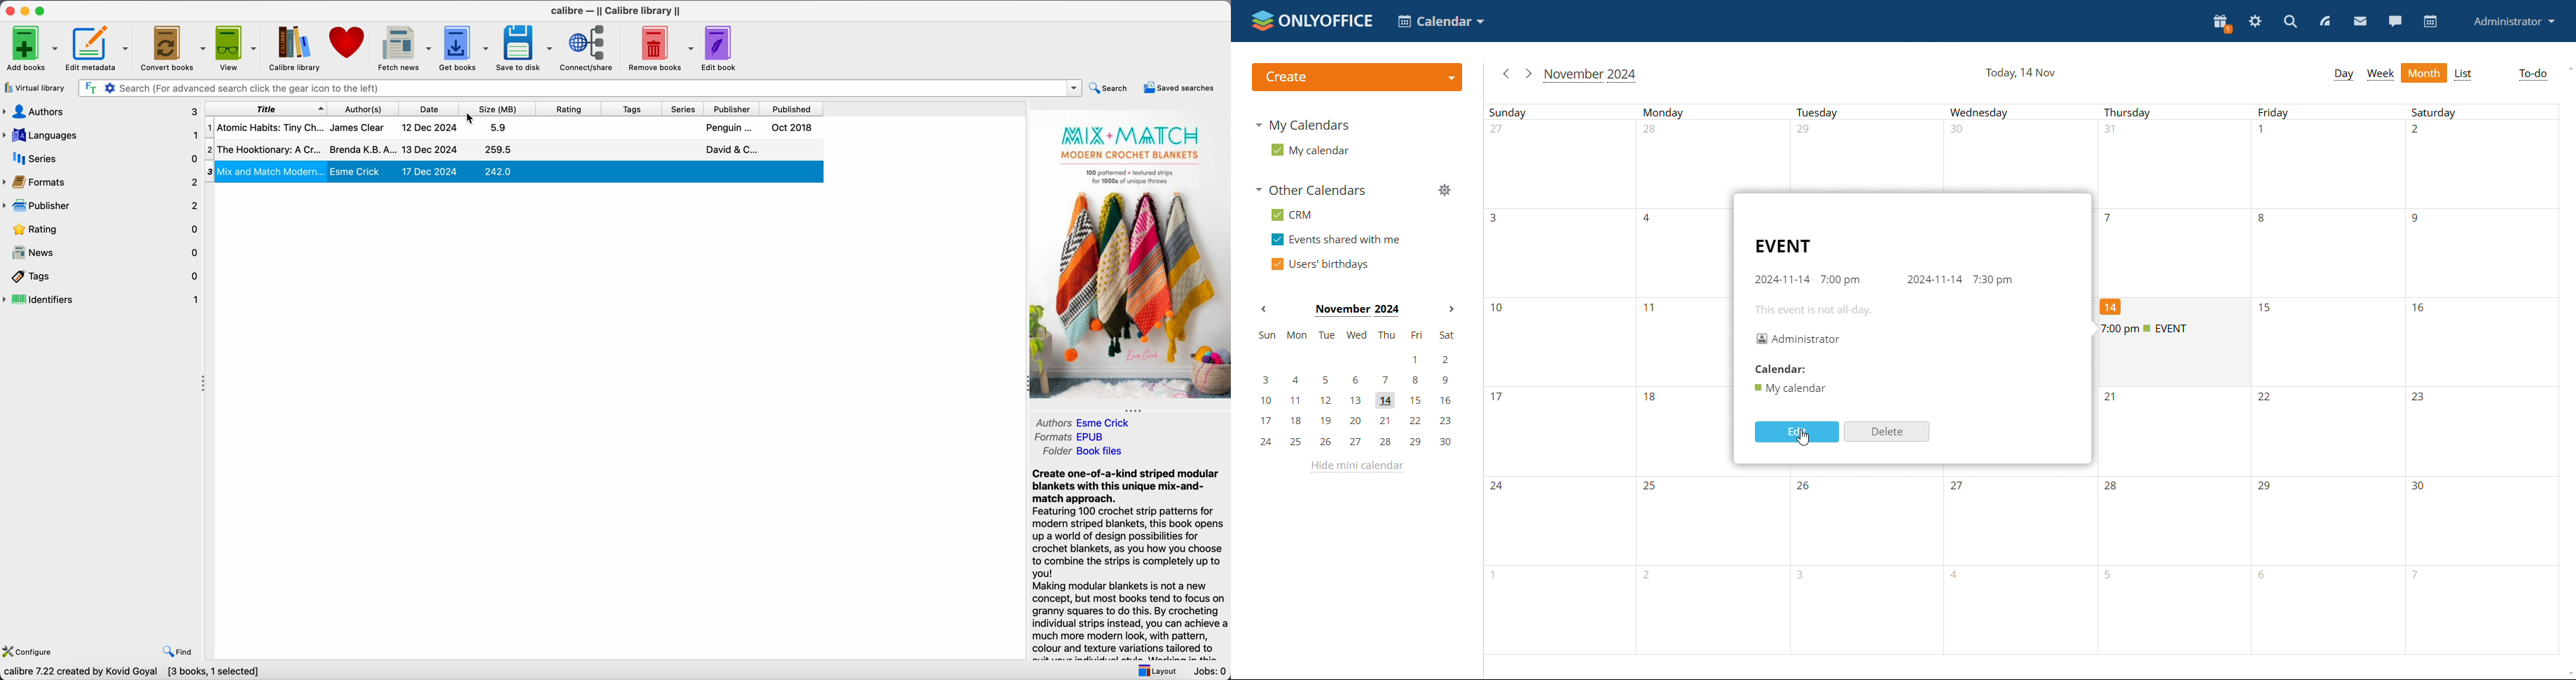 Image resolution: width=2576 pixels, height=700 pixels. I want to click on search, so click(2289, 22).